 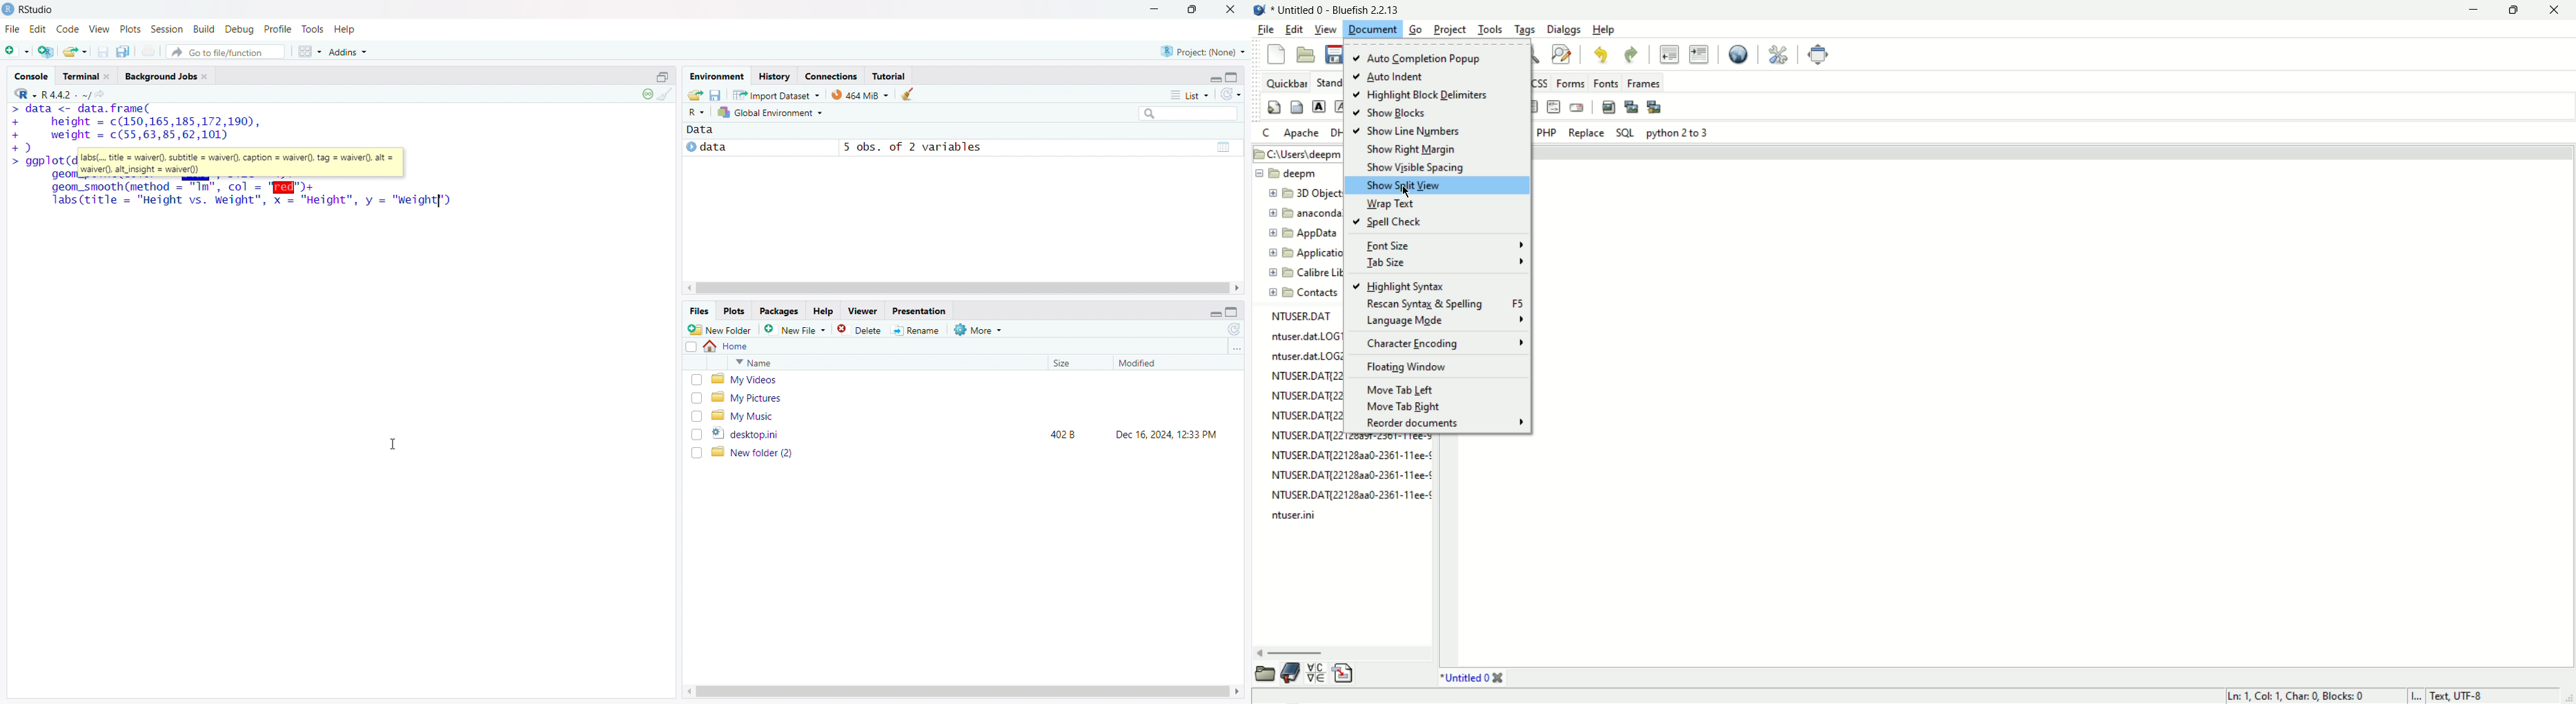 I want to click on history, so click(x=774, y=76).